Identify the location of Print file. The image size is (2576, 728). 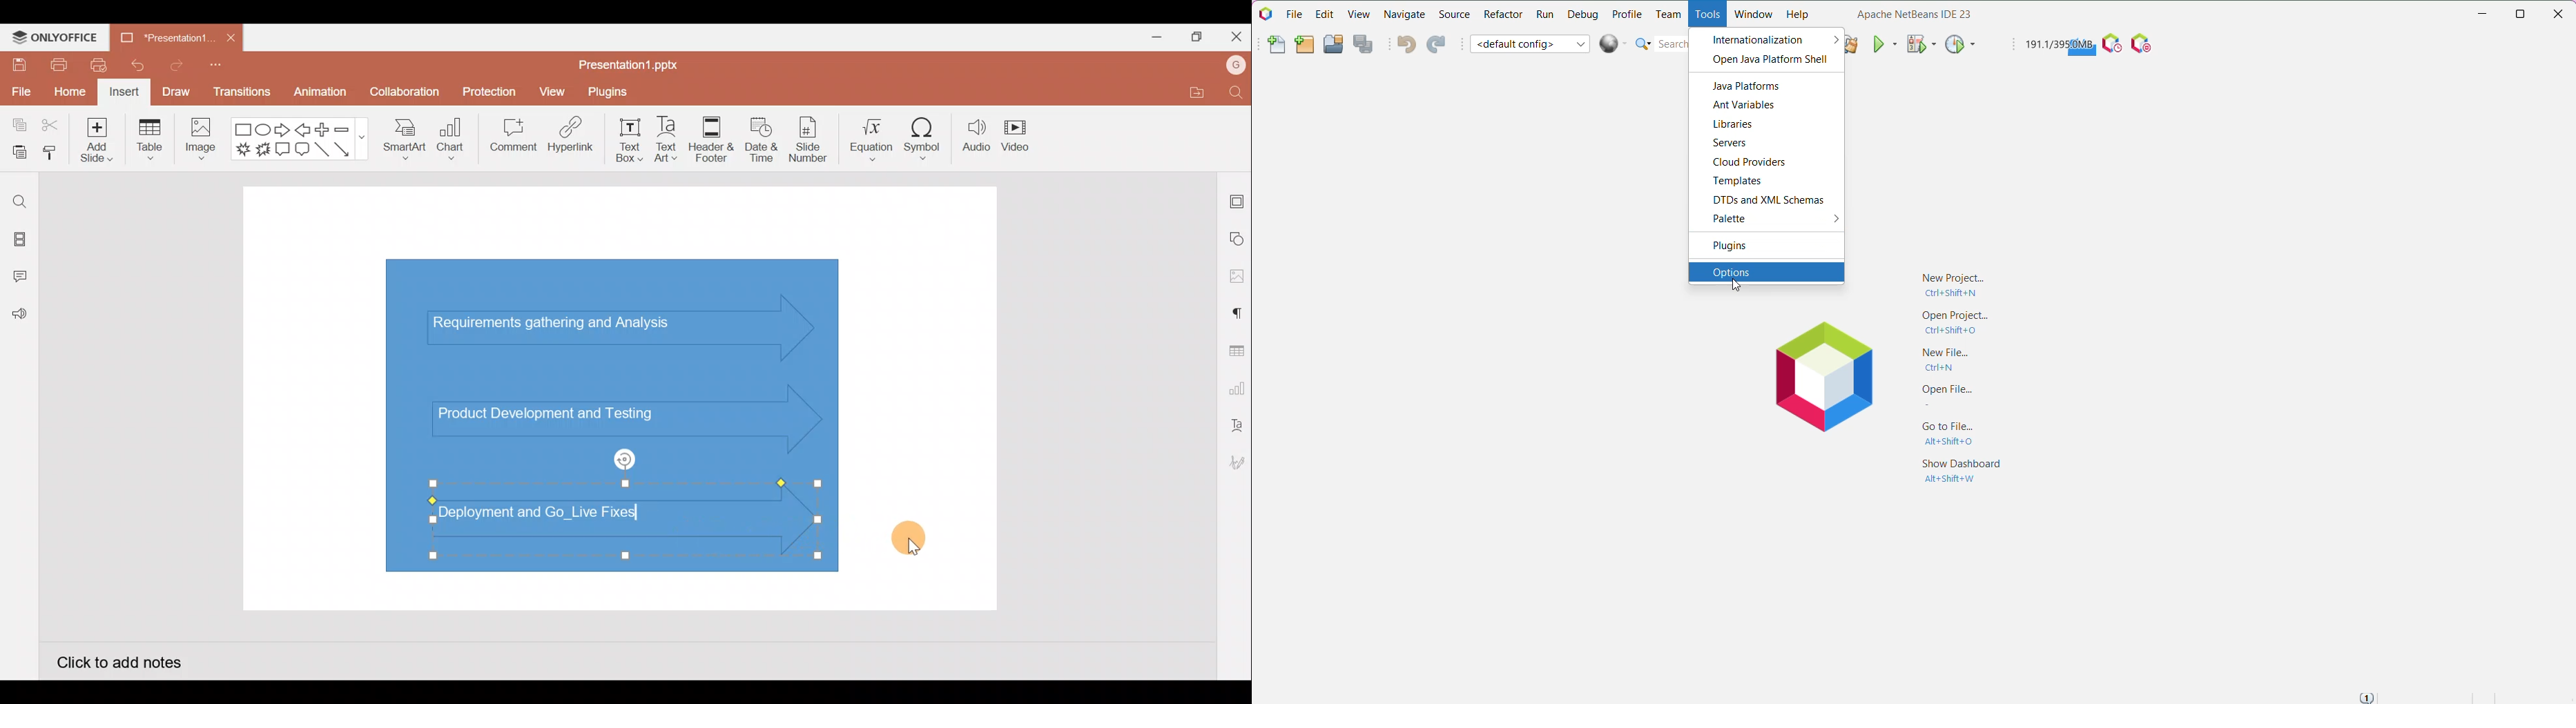
(57, 64).